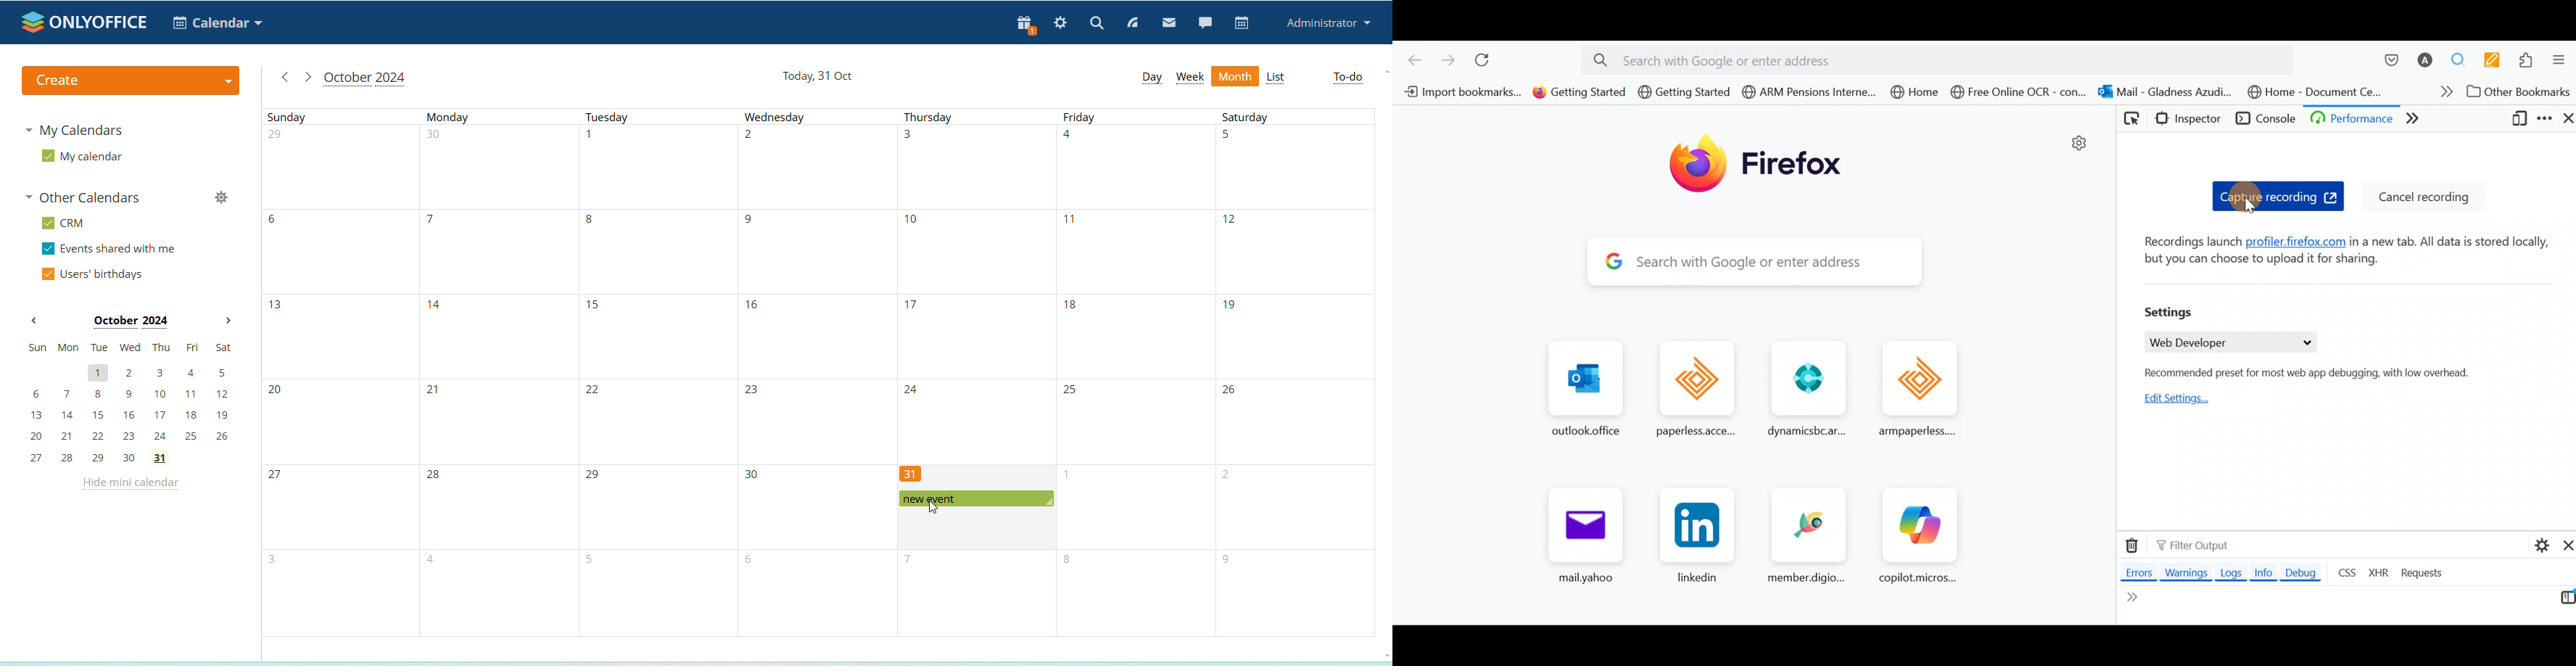 This screenshot has height=672, width=2576. Describe the element at coordinates (338, 371) in the screenshot. I see `Sunday` at that location.